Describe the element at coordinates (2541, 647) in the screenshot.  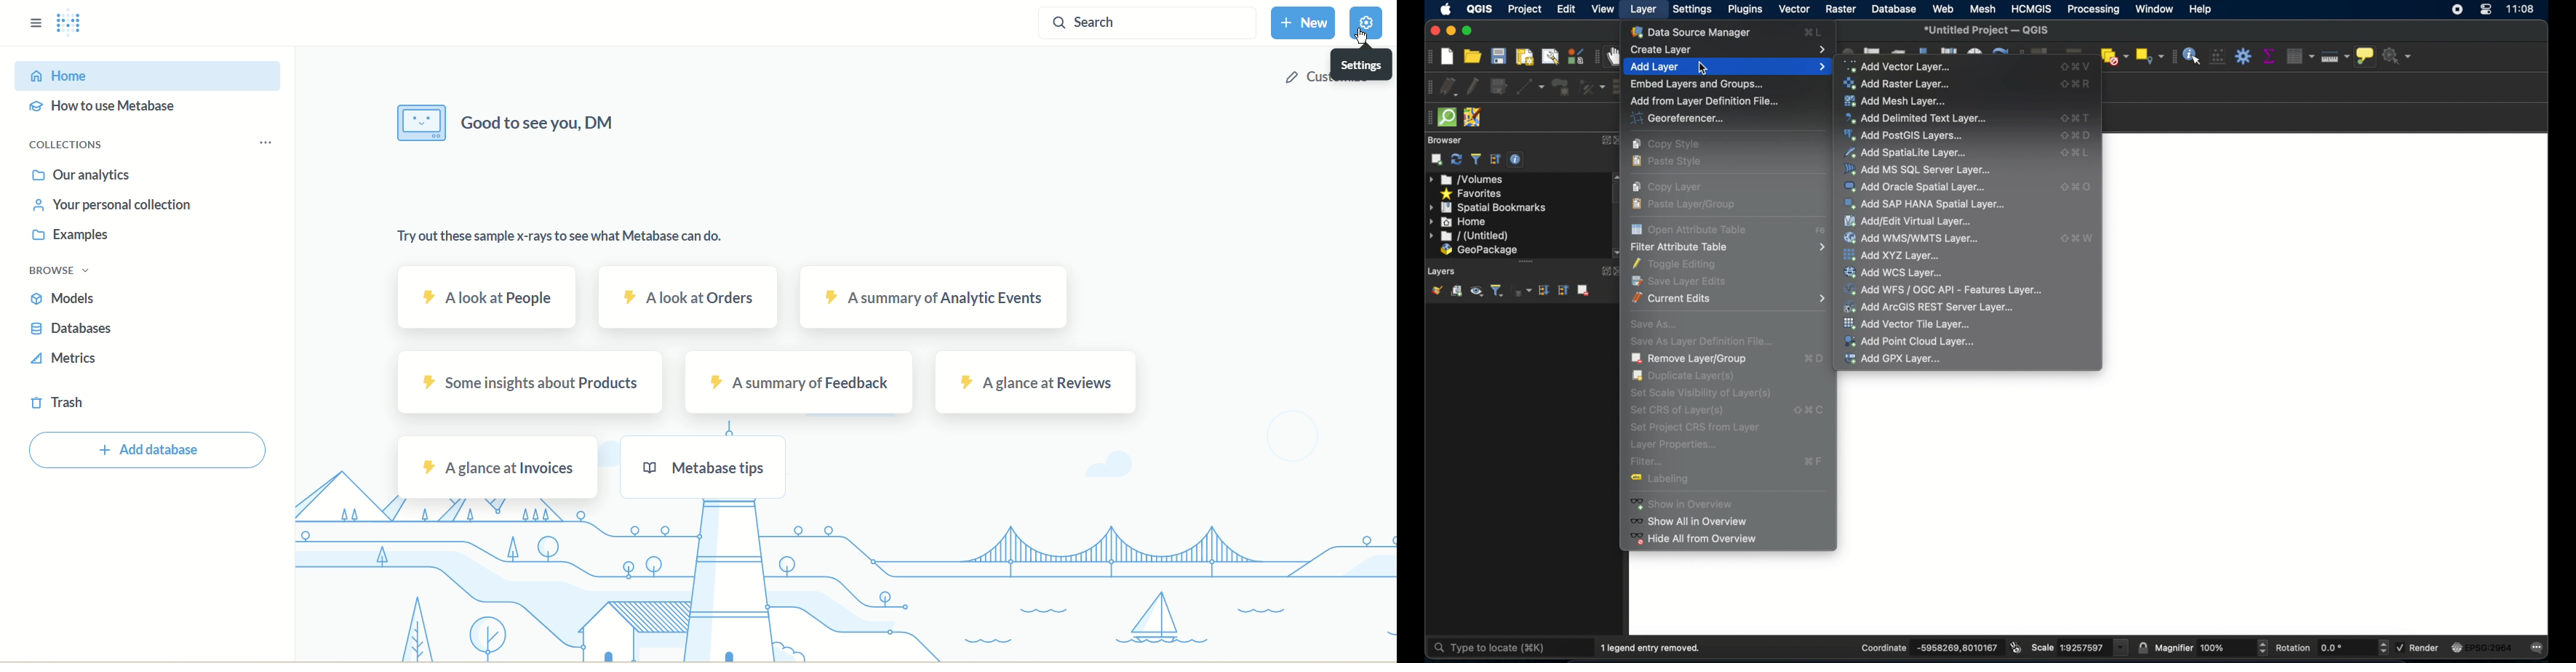
I see `messages` at that location.